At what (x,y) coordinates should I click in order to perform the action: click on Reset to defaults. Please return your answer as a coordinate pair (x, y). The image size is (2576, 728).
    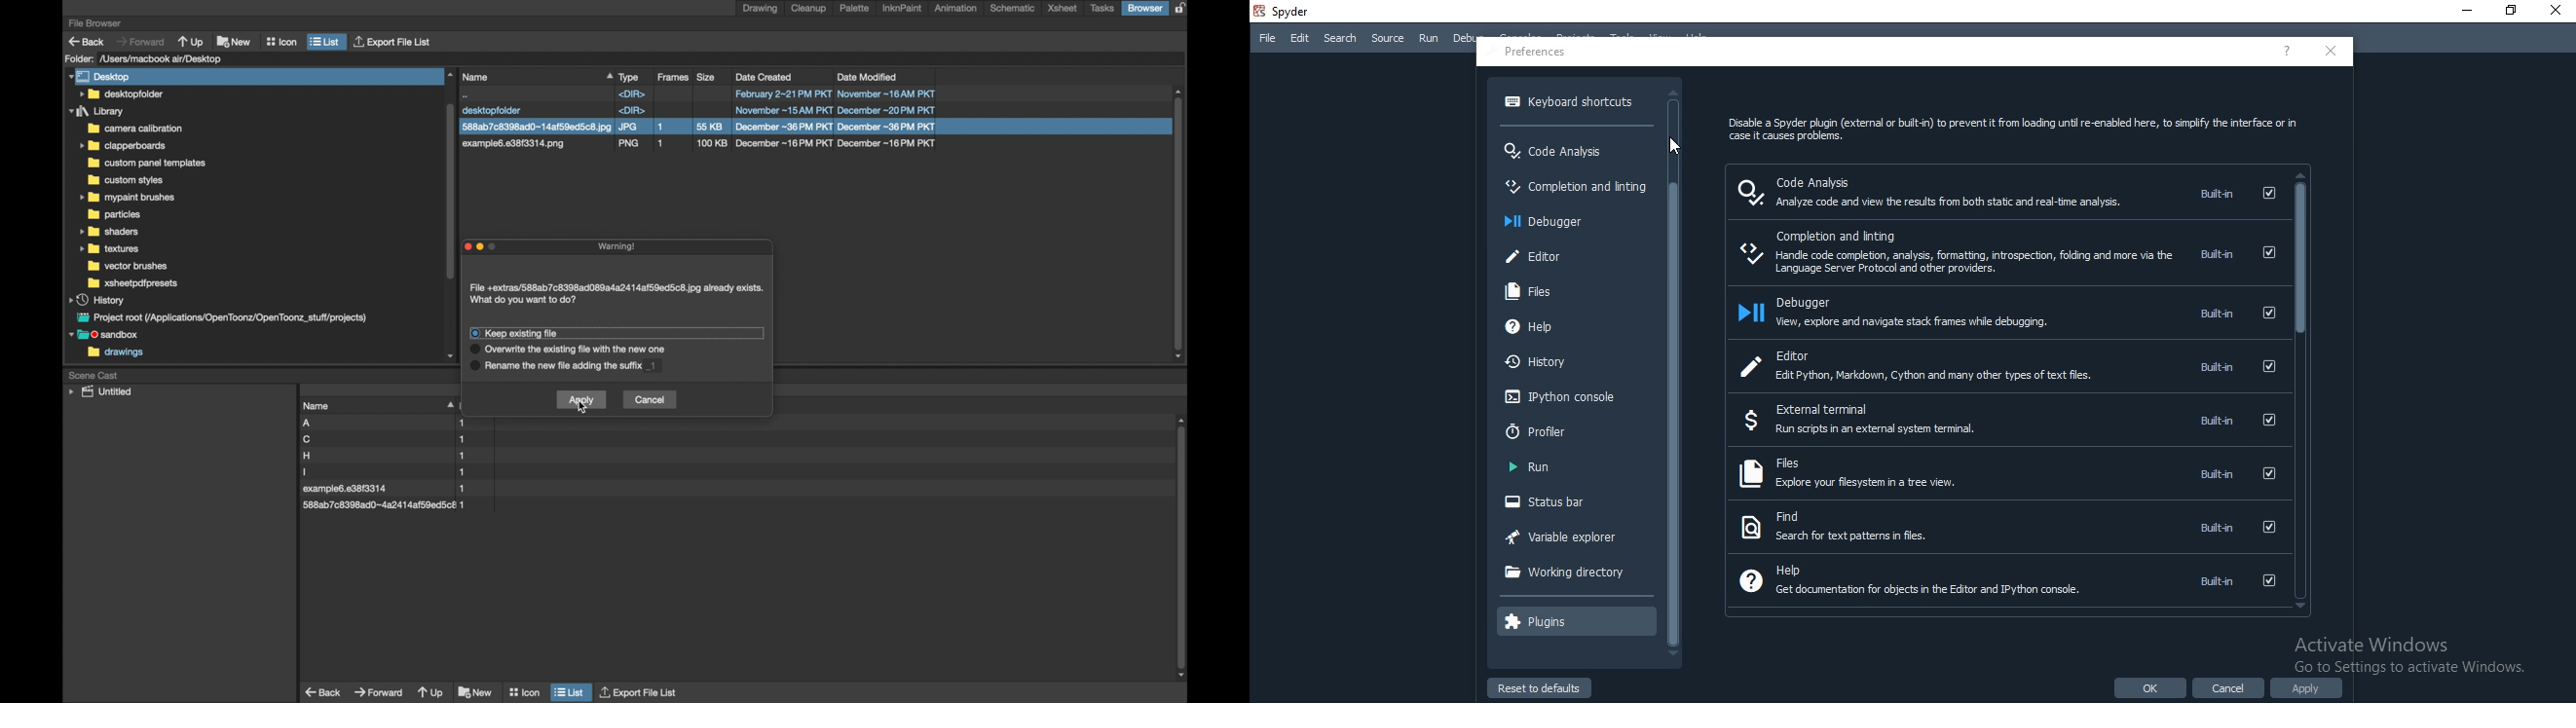
    Looking at the image, I should click on (1538, 686).